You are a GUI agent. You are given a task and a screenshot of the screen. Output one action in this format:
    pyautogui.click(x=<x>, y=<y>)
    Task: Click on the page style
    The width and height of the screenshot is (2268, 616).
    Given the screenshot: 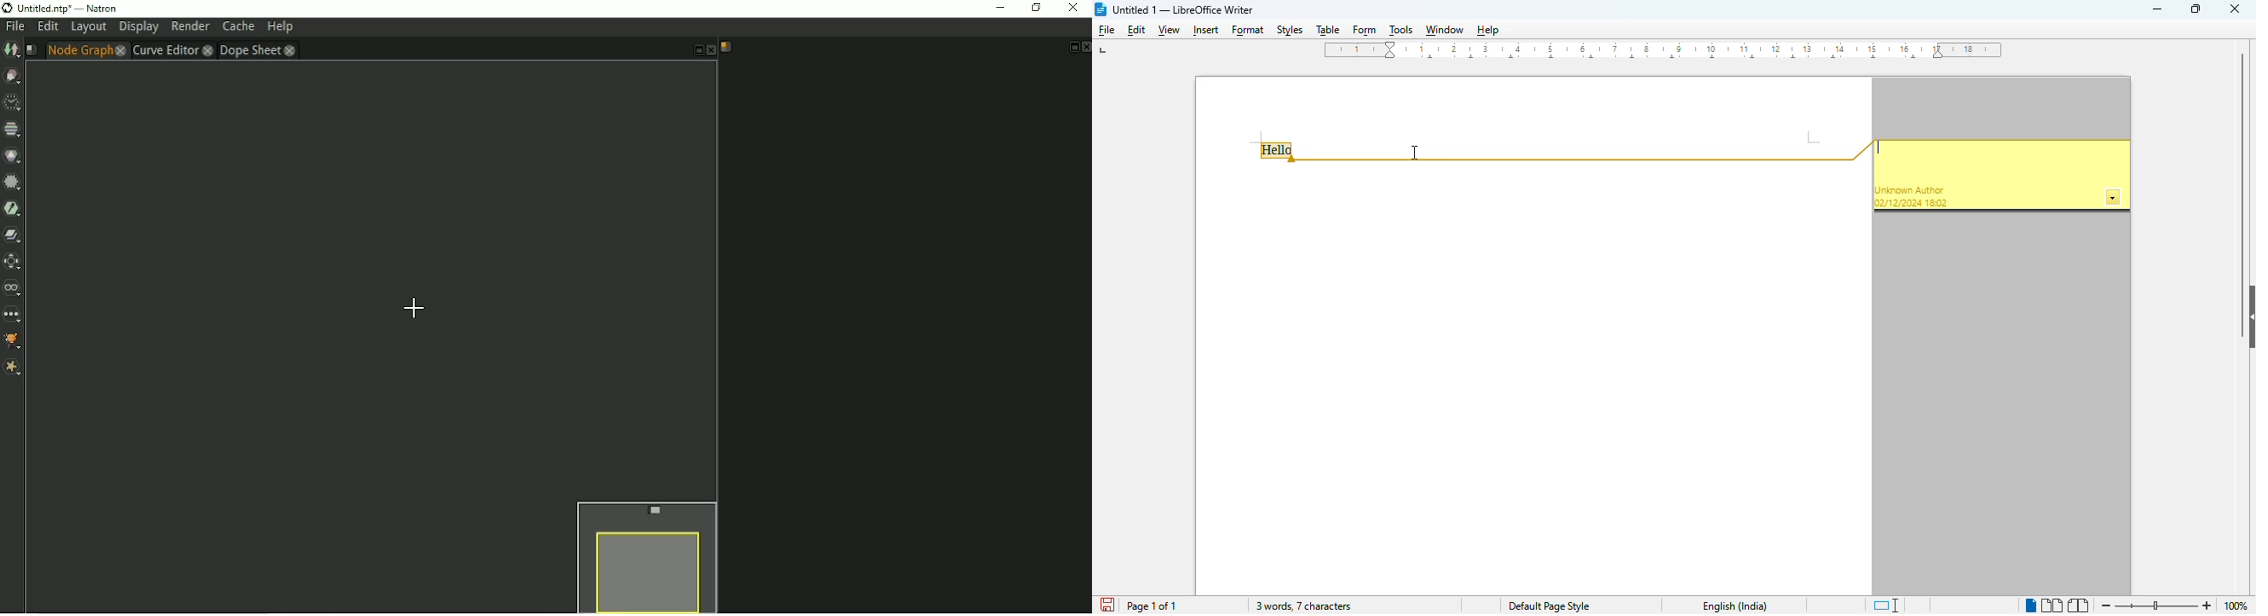 What is the action you would take?
    pyautogui.click(x=1549, y=606)
    